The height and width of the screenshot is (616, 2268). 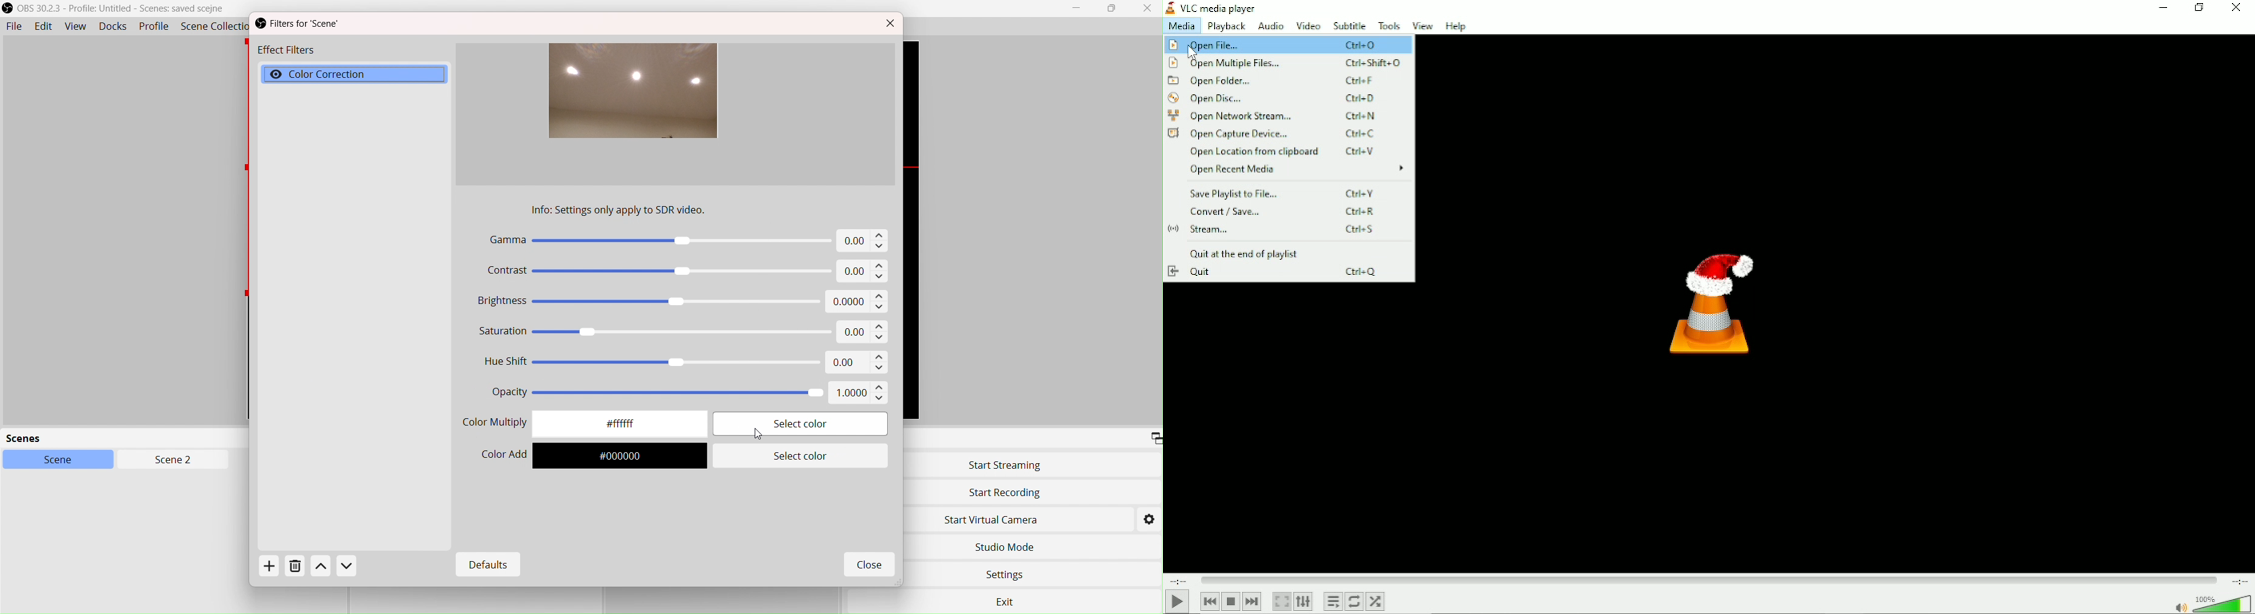 What do you see at coordinates (807, 423) in the screenshot?
I see `Select color` at bounding box center [807, 423].